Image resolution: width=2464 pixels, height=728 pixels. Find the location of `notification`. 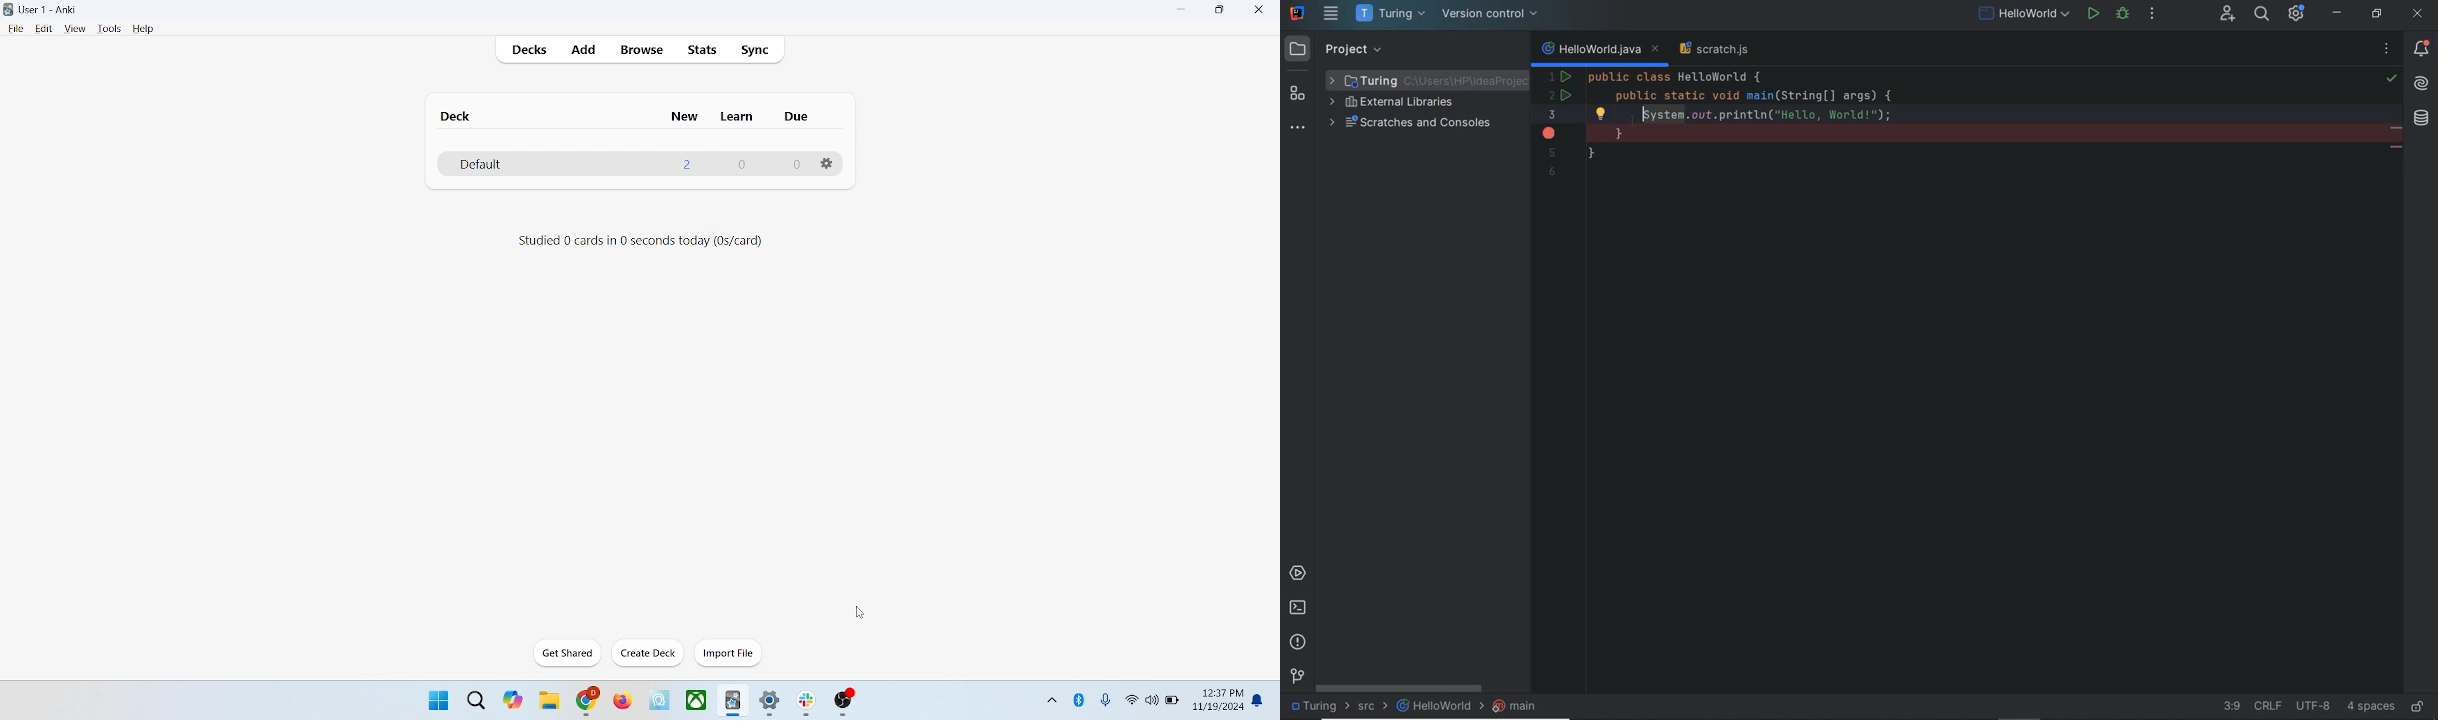

notification is located at coordinates (1262, 699).